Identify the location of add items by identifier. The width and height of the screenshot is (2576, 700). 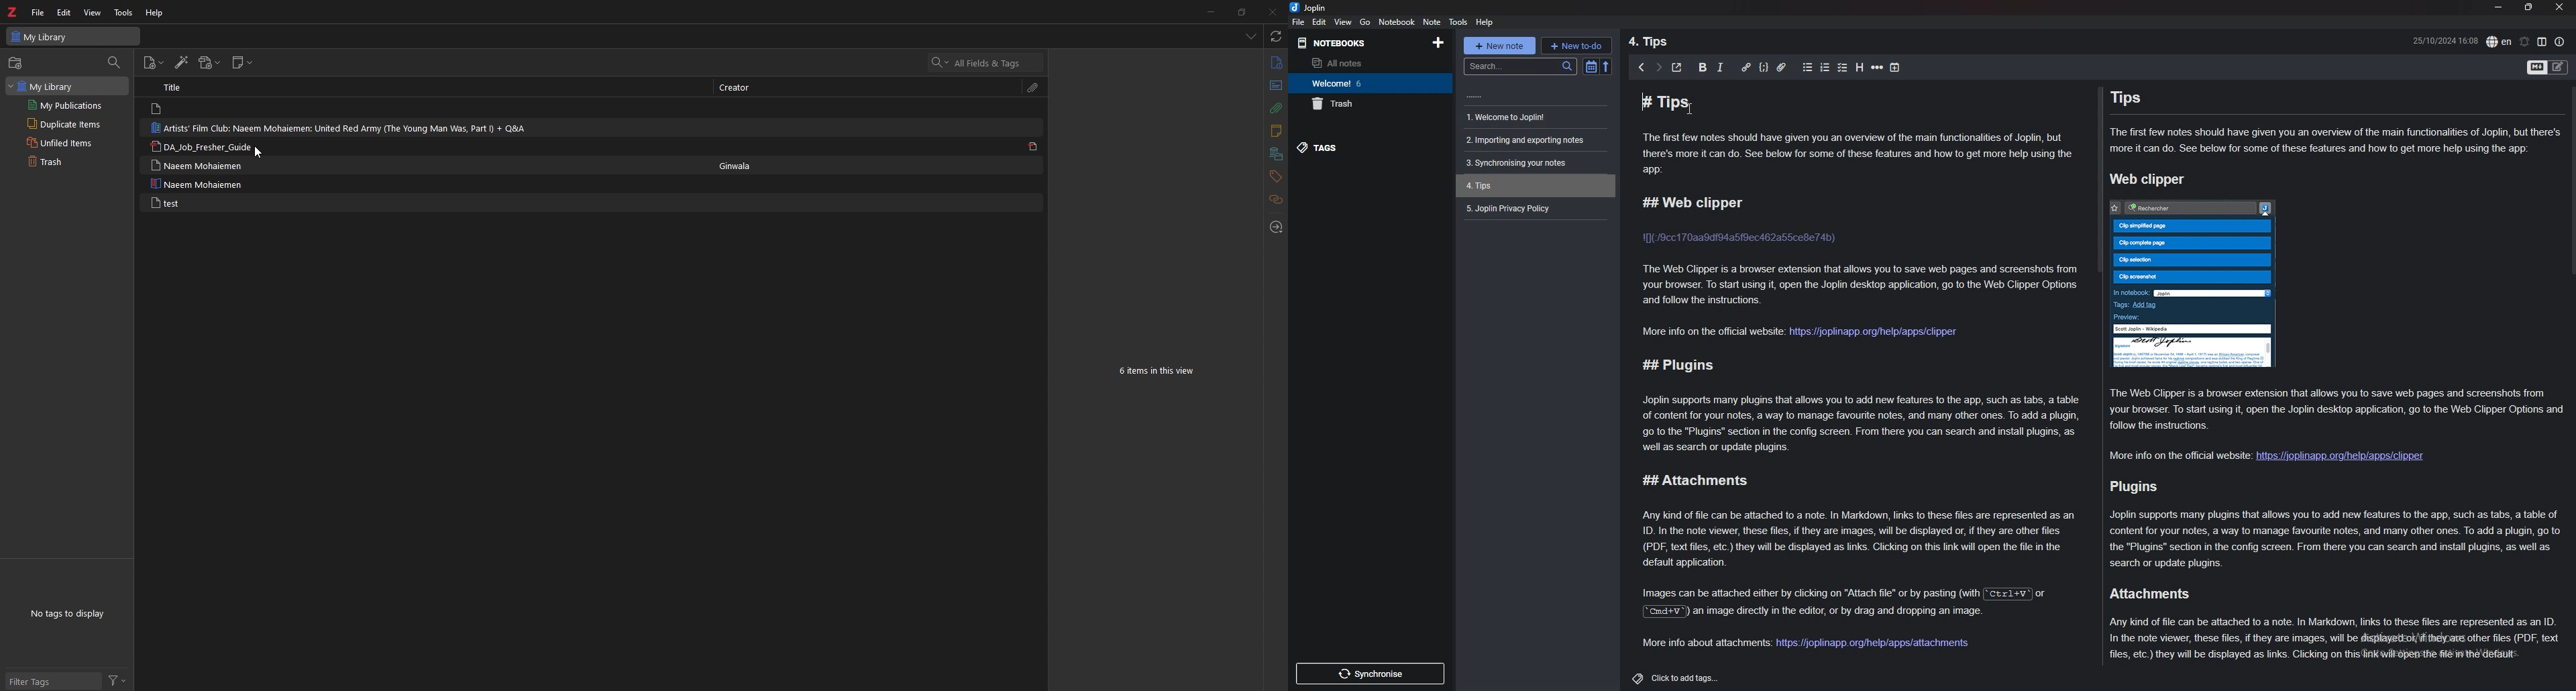
(181, 64).